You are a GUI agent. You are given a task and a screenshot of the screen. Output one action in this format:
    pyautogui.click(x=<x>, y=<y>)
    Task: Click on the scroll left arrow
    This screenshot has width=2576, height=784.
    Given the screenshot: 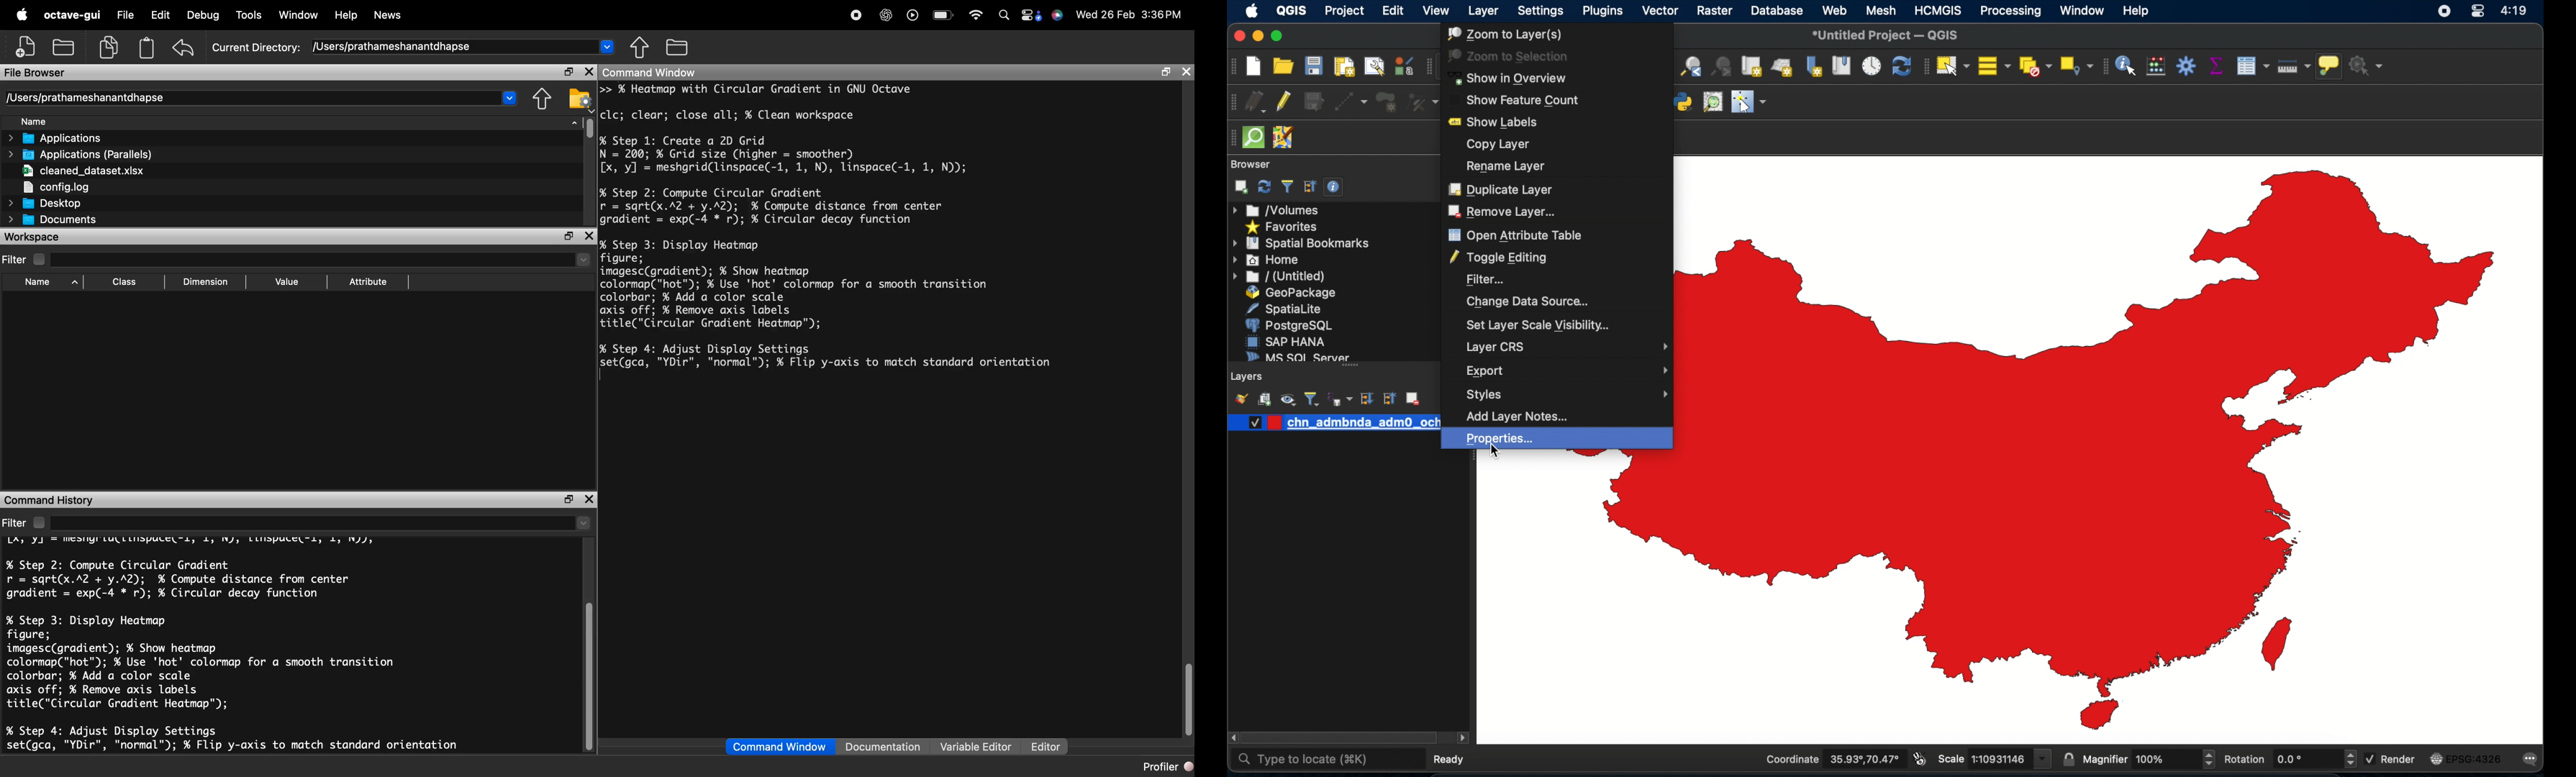 What is the action you would take?
    pyautogui.click(x=1463, y=738)
    